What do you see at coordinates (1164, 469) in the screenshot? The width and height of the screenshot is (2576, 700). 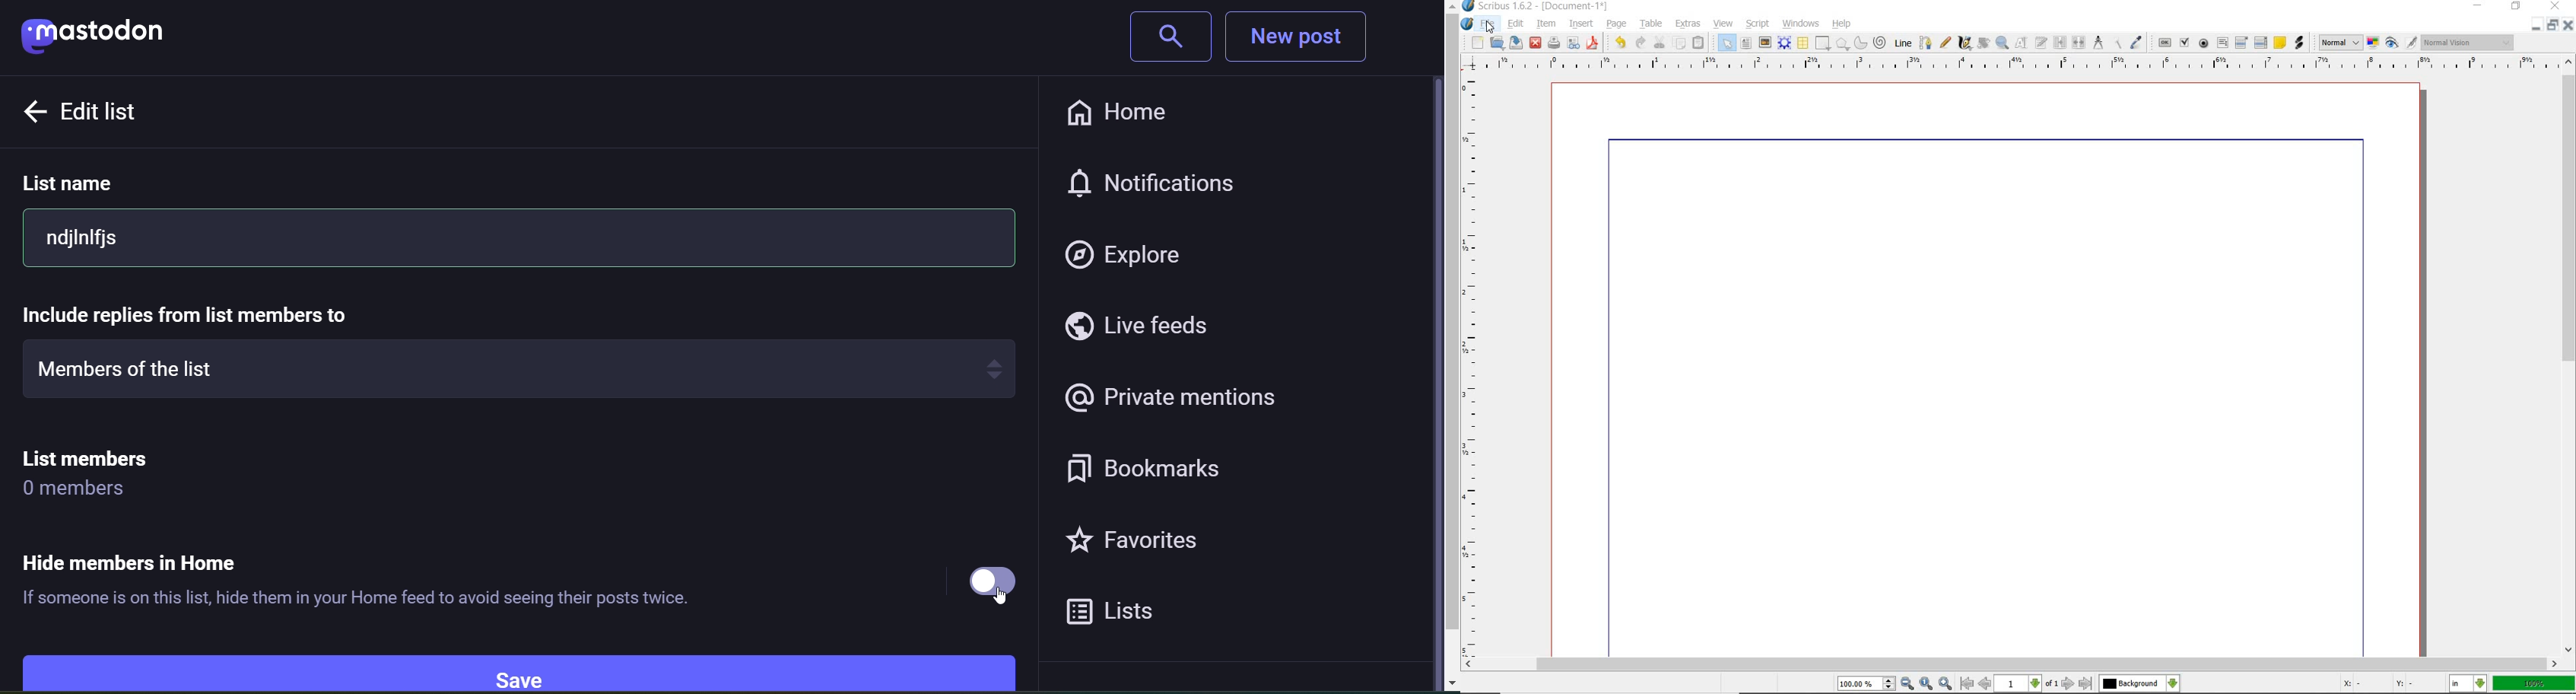 I see `bookmarks` at bounding box center [1164, 469].